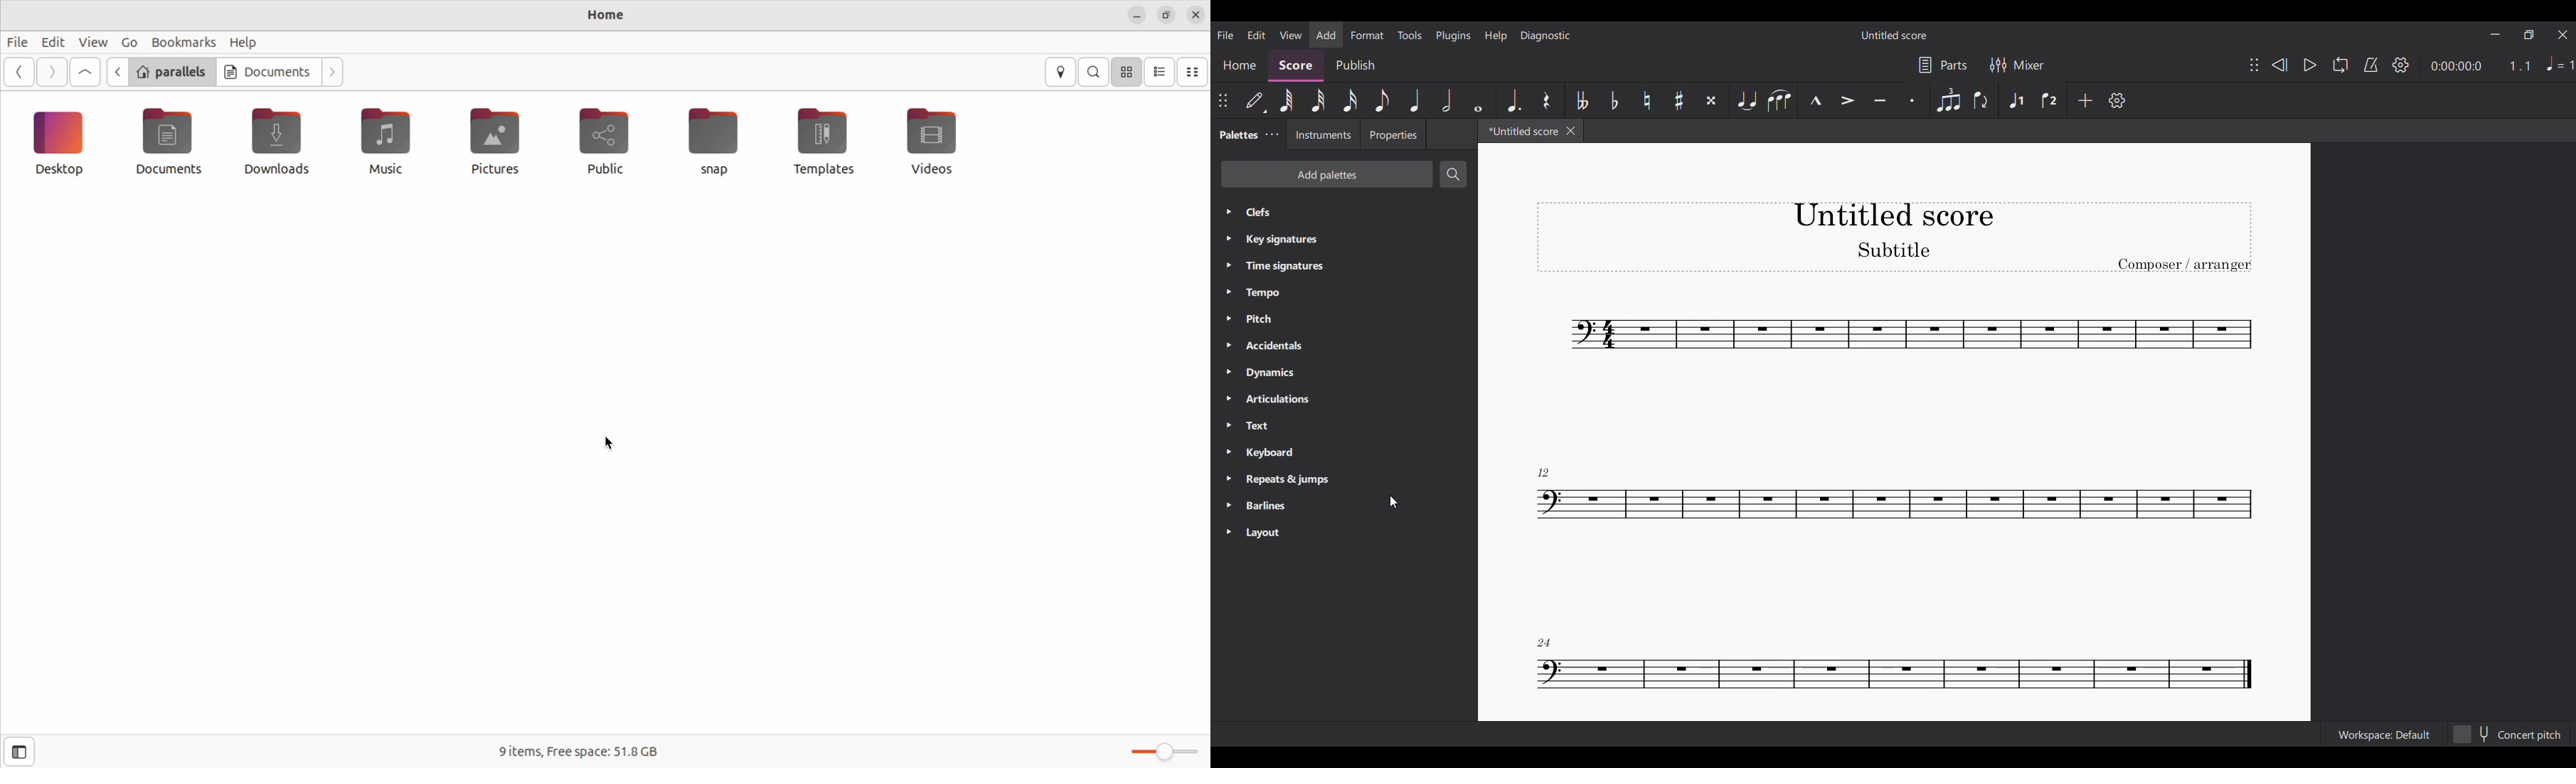 The height and width of the screenshot is (784, 2576). I want to click on close, so click(1575, 133).